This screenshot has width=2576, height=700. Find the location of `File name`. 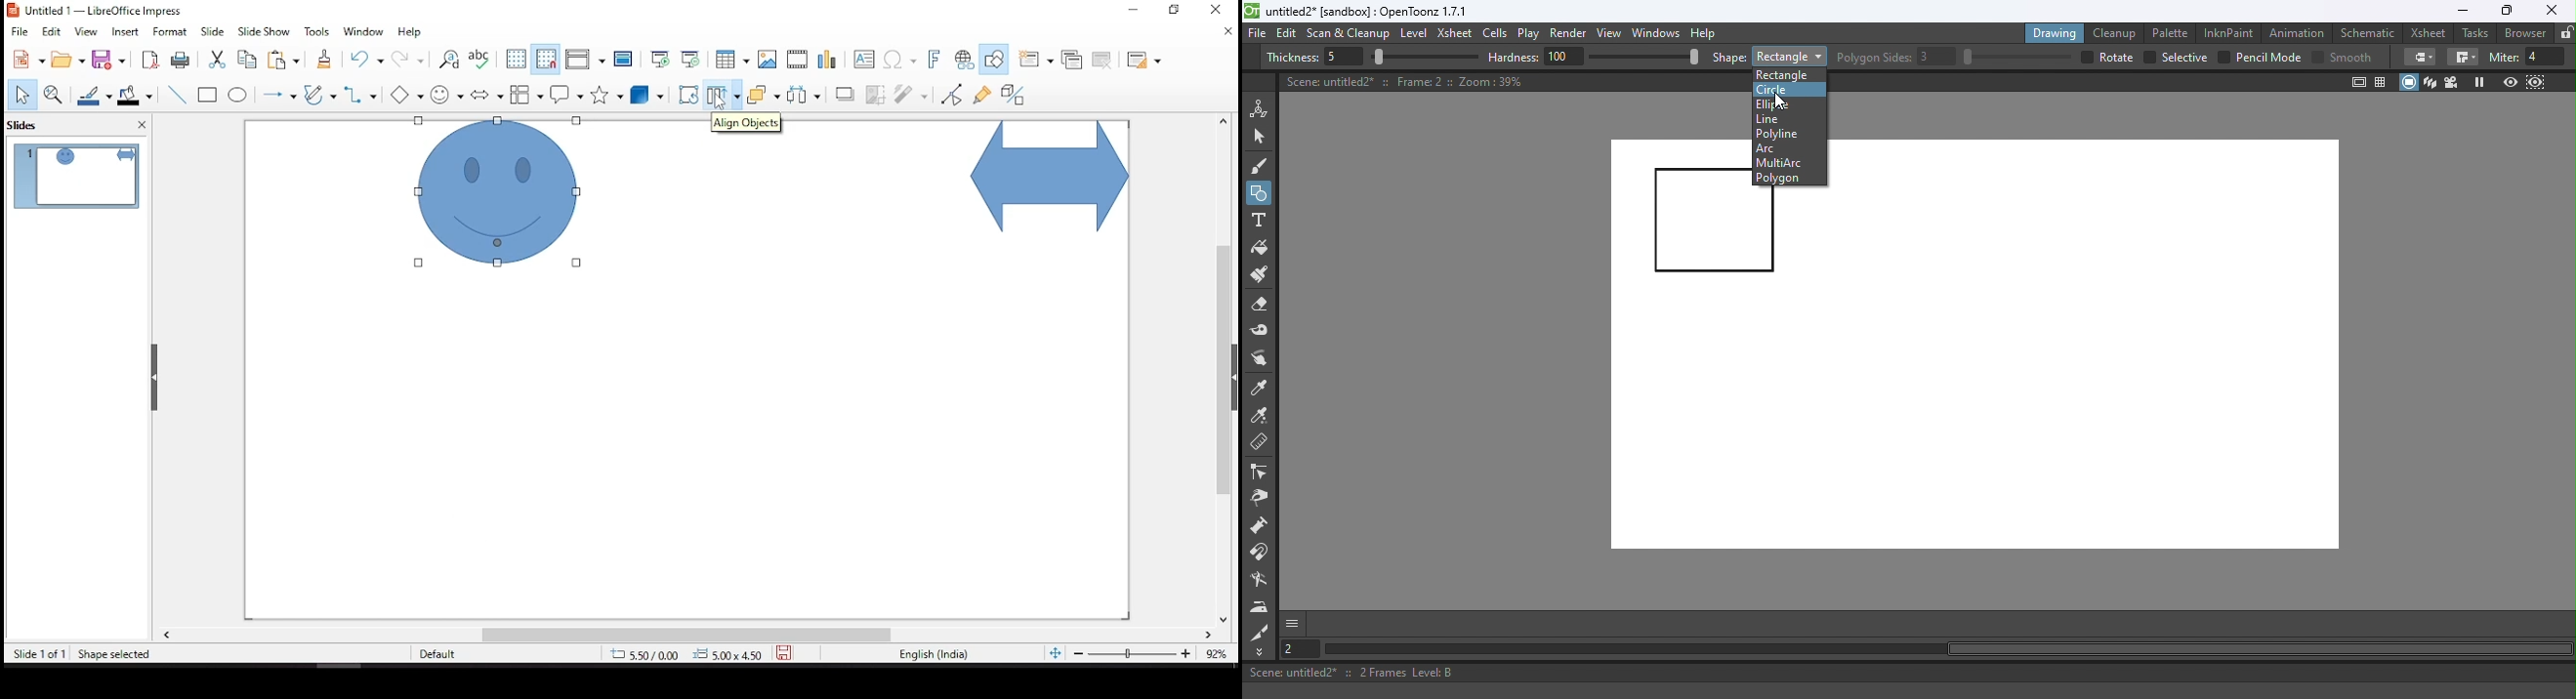

File name is located at coordinates (1368, 12).